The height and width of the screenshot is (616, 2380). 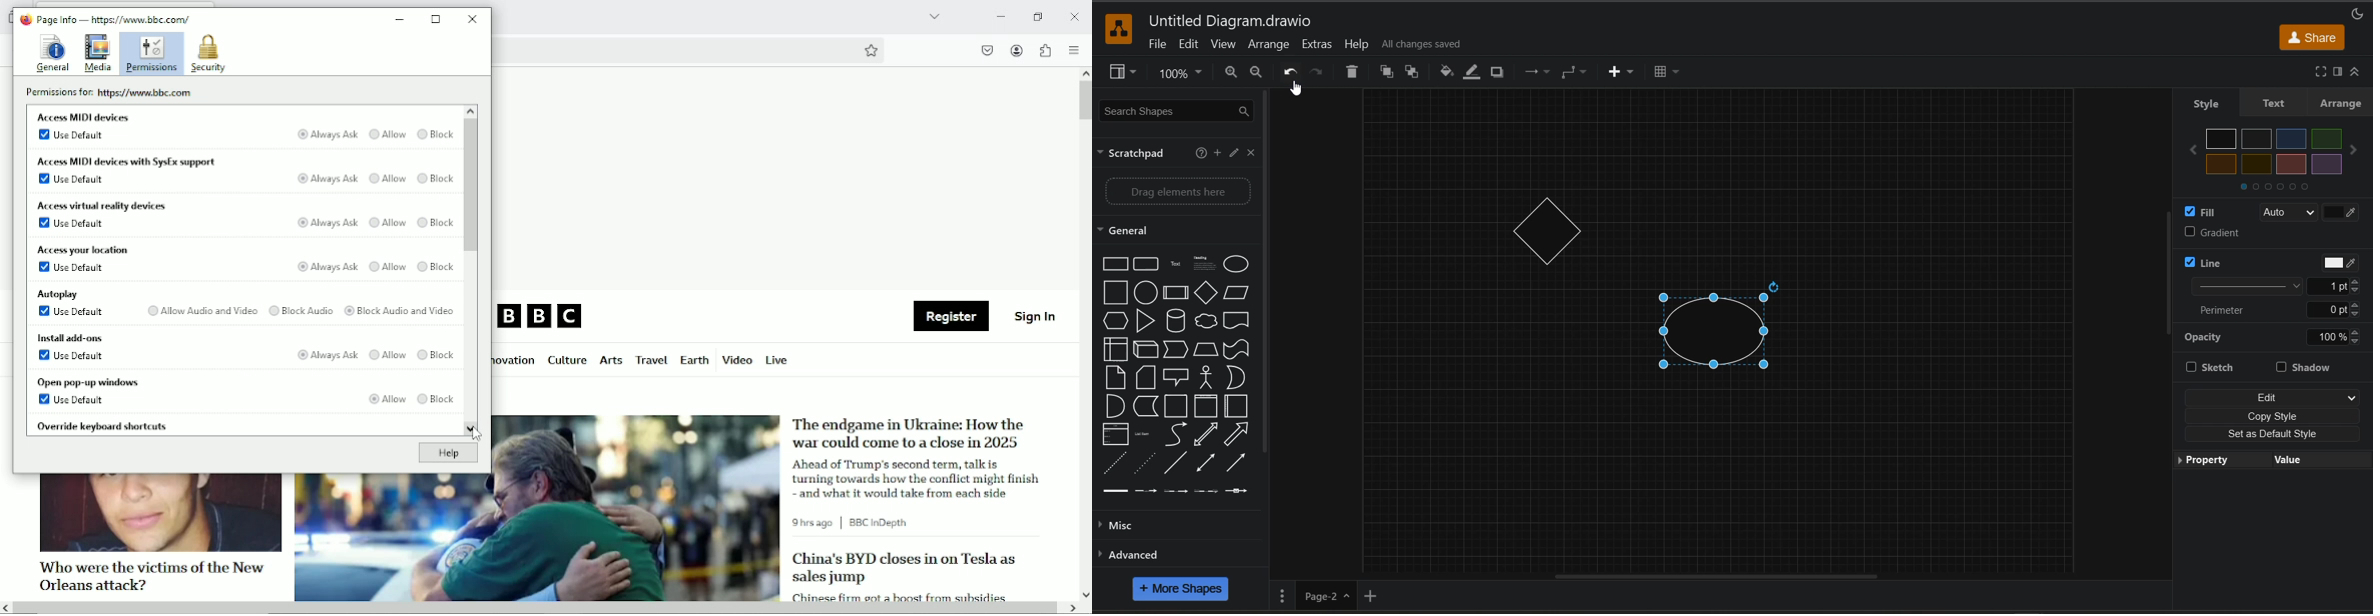 I want to click on Or, so click(x=1237, y=378).